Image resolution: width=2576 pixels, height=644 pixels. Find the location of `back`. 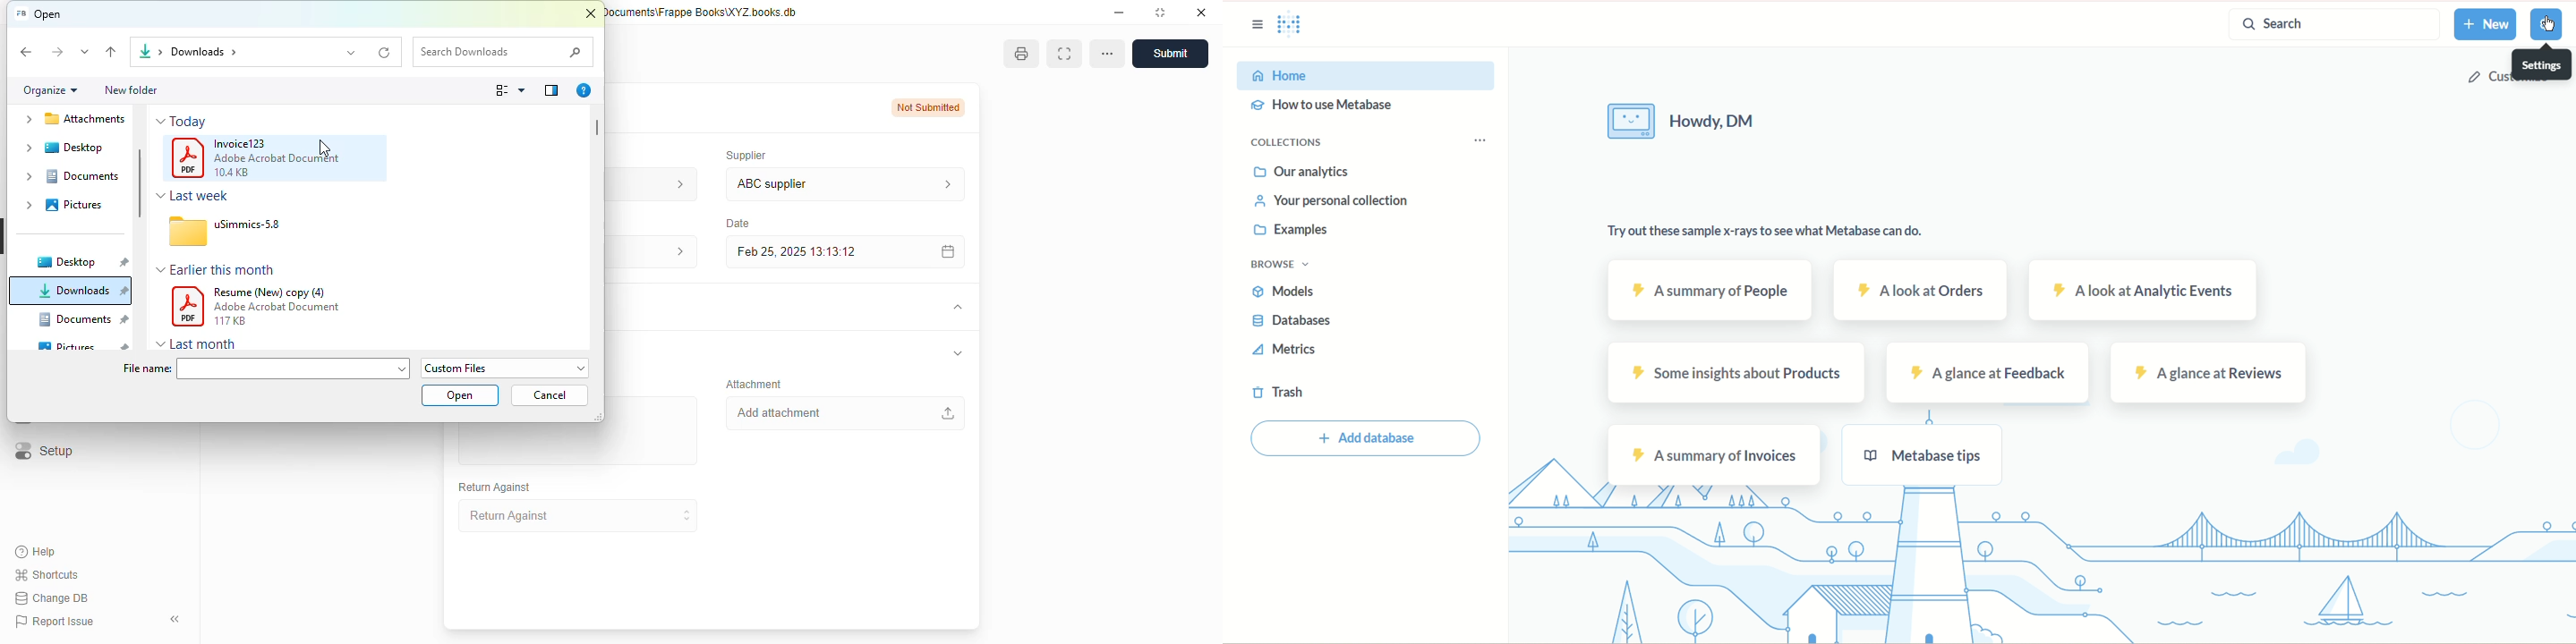

back is located at coordinates (27, 53).